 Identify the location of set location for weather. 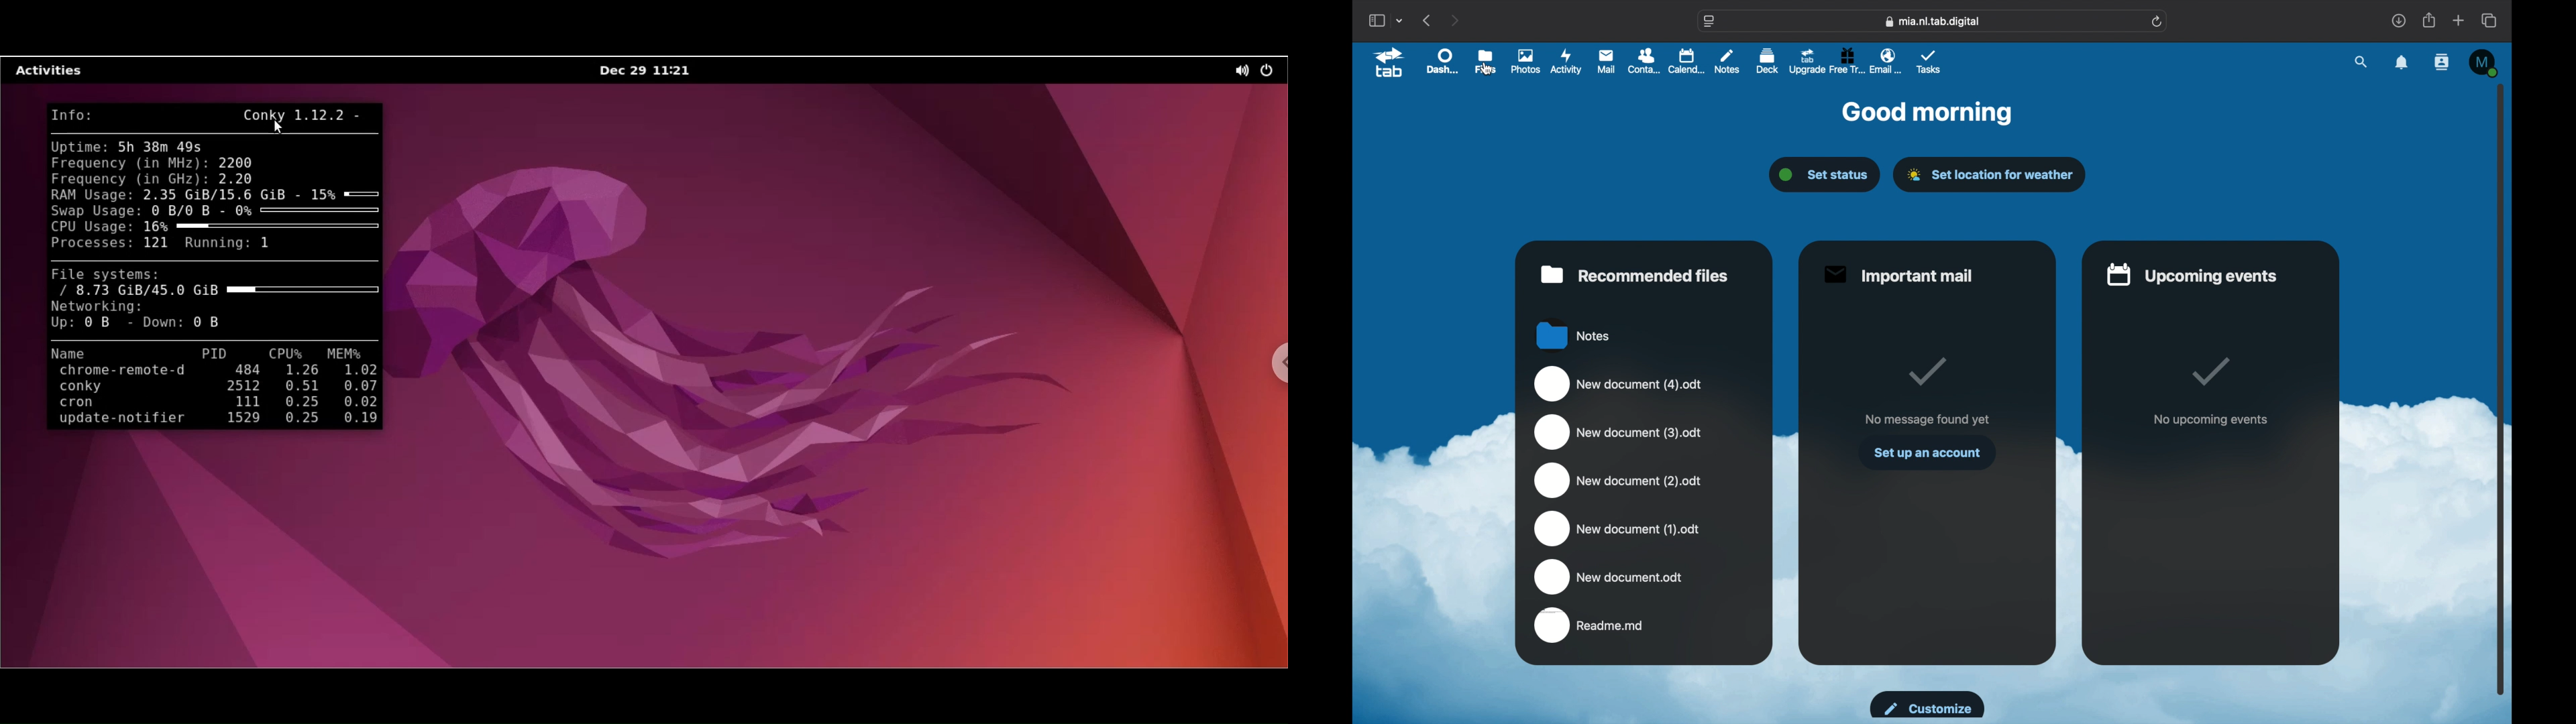
(1989, 175).